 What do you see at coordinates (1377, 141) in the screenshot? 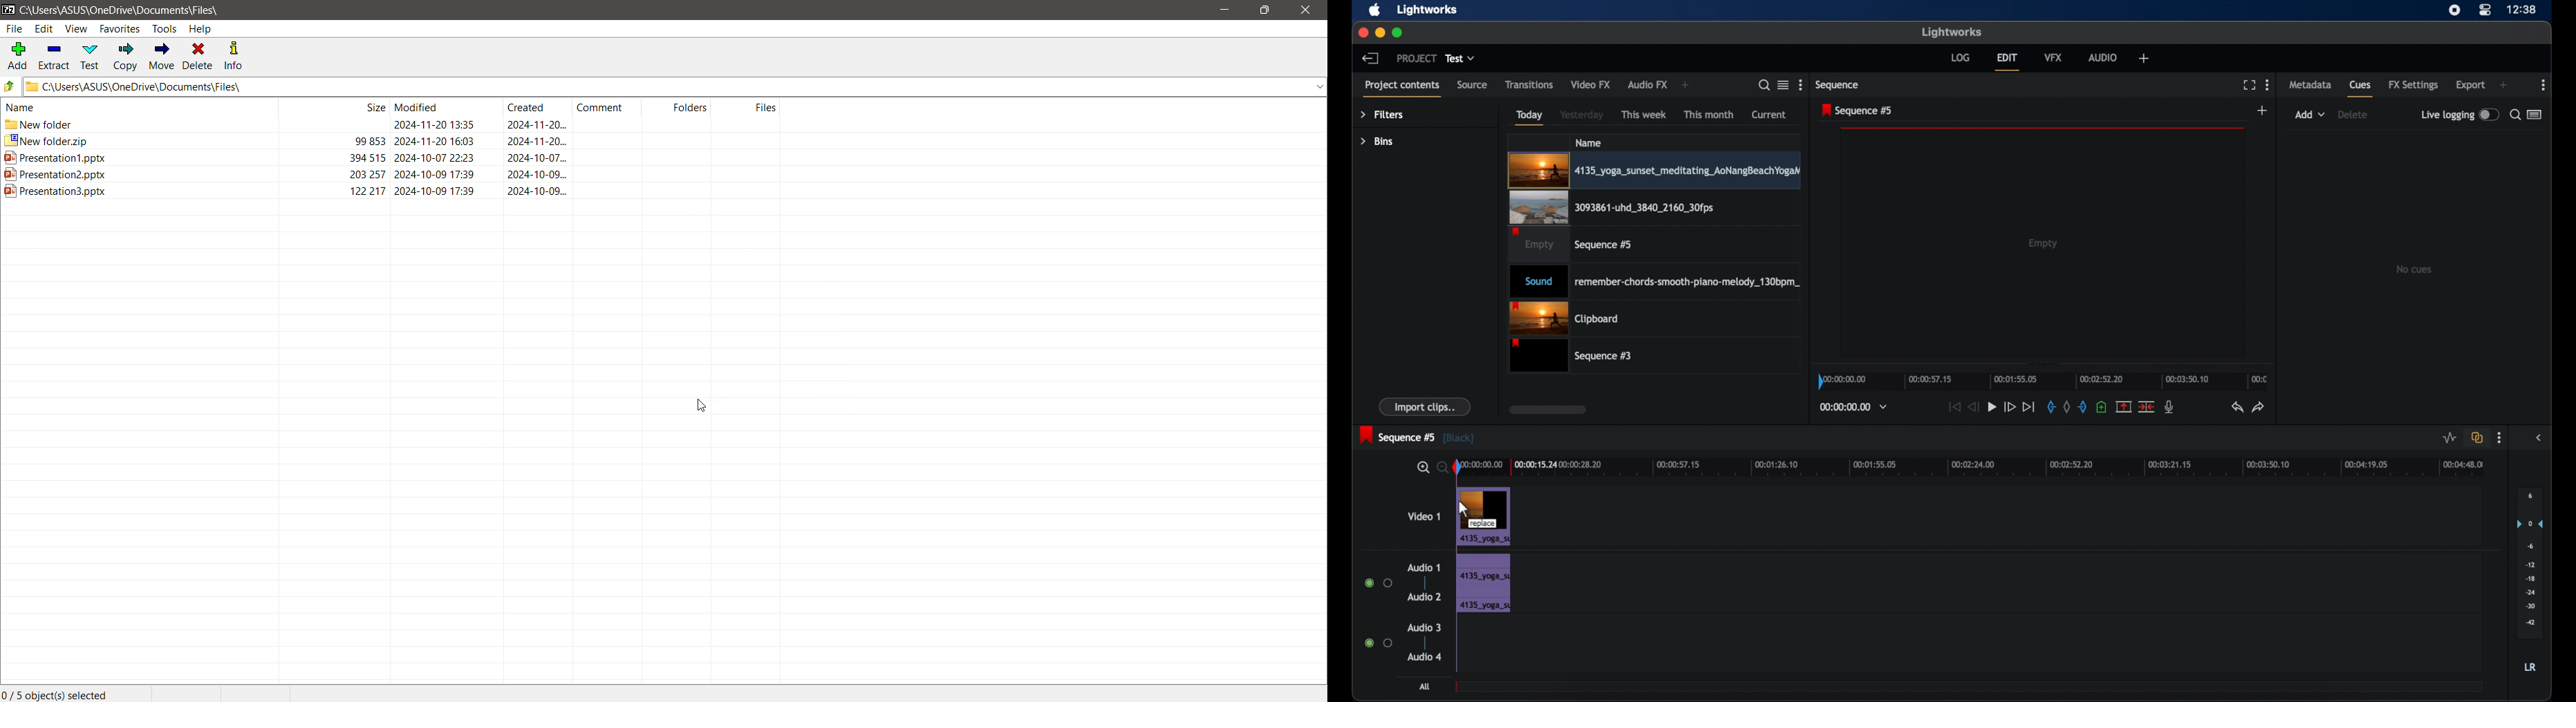
I see `bins` at bounding box center [1377, 141].